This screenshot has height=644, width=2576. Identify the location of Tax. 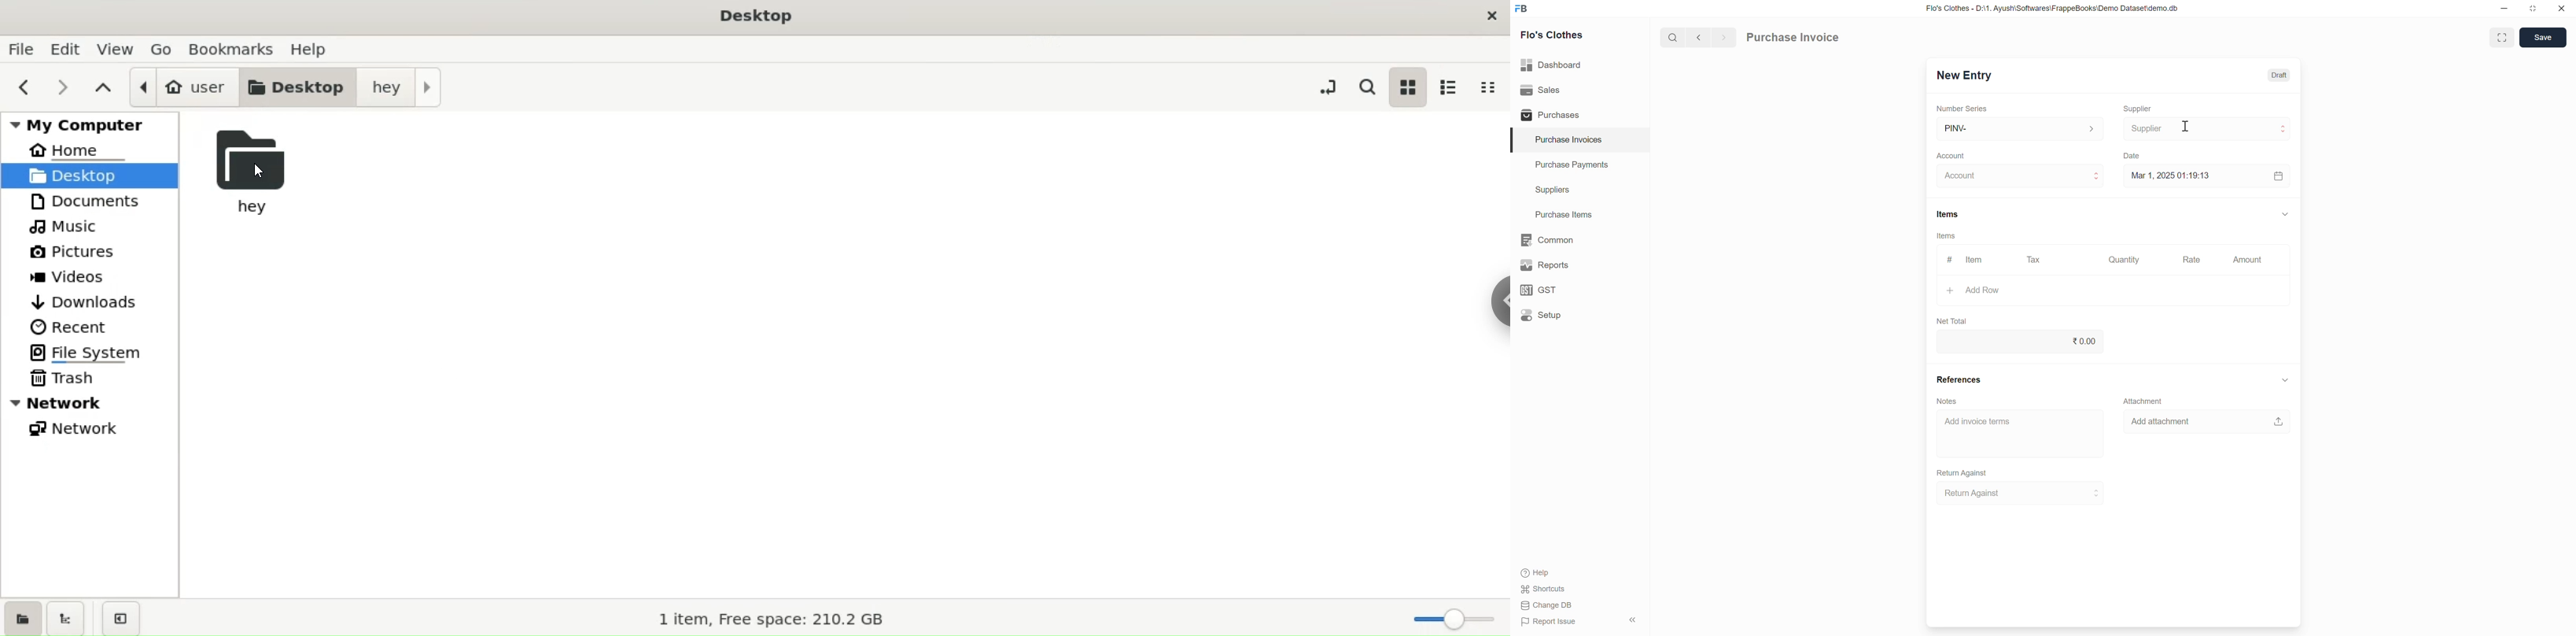
(2035, 259).